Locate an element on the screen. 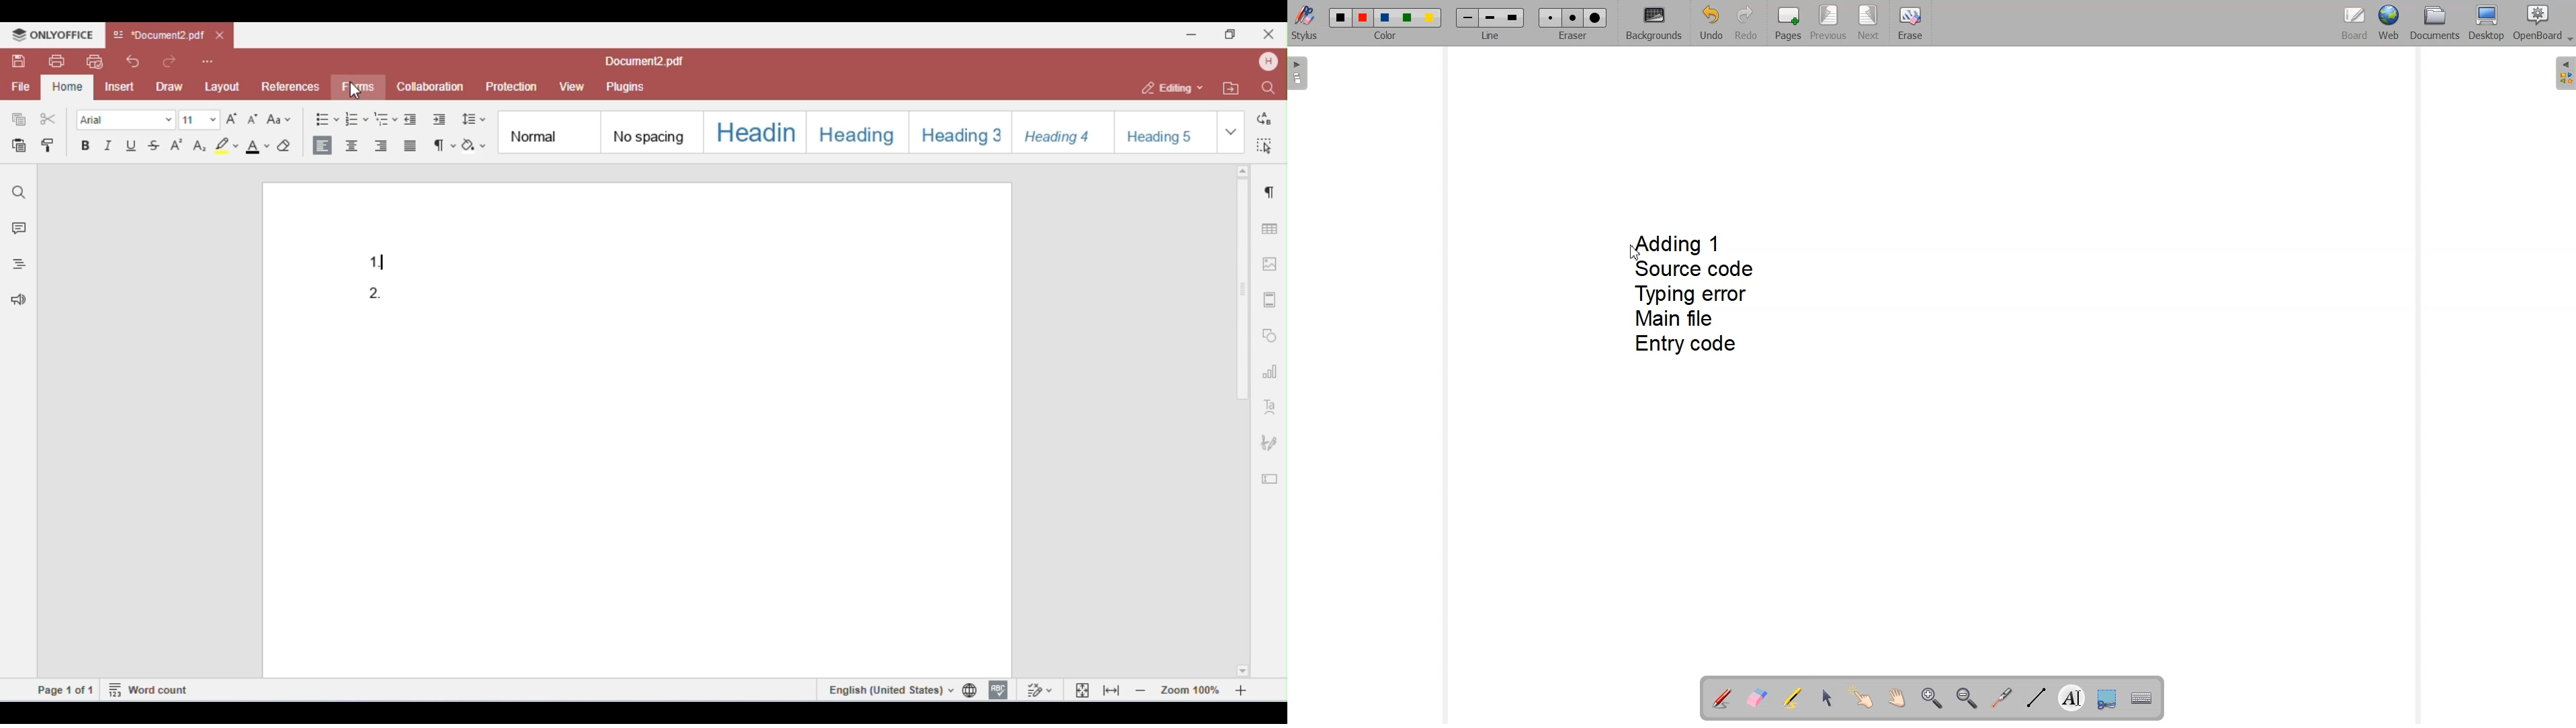 Image resolution: width=2576 pixels, height=728 pixels. Erase annotation is located at coordinates (1757, 697).